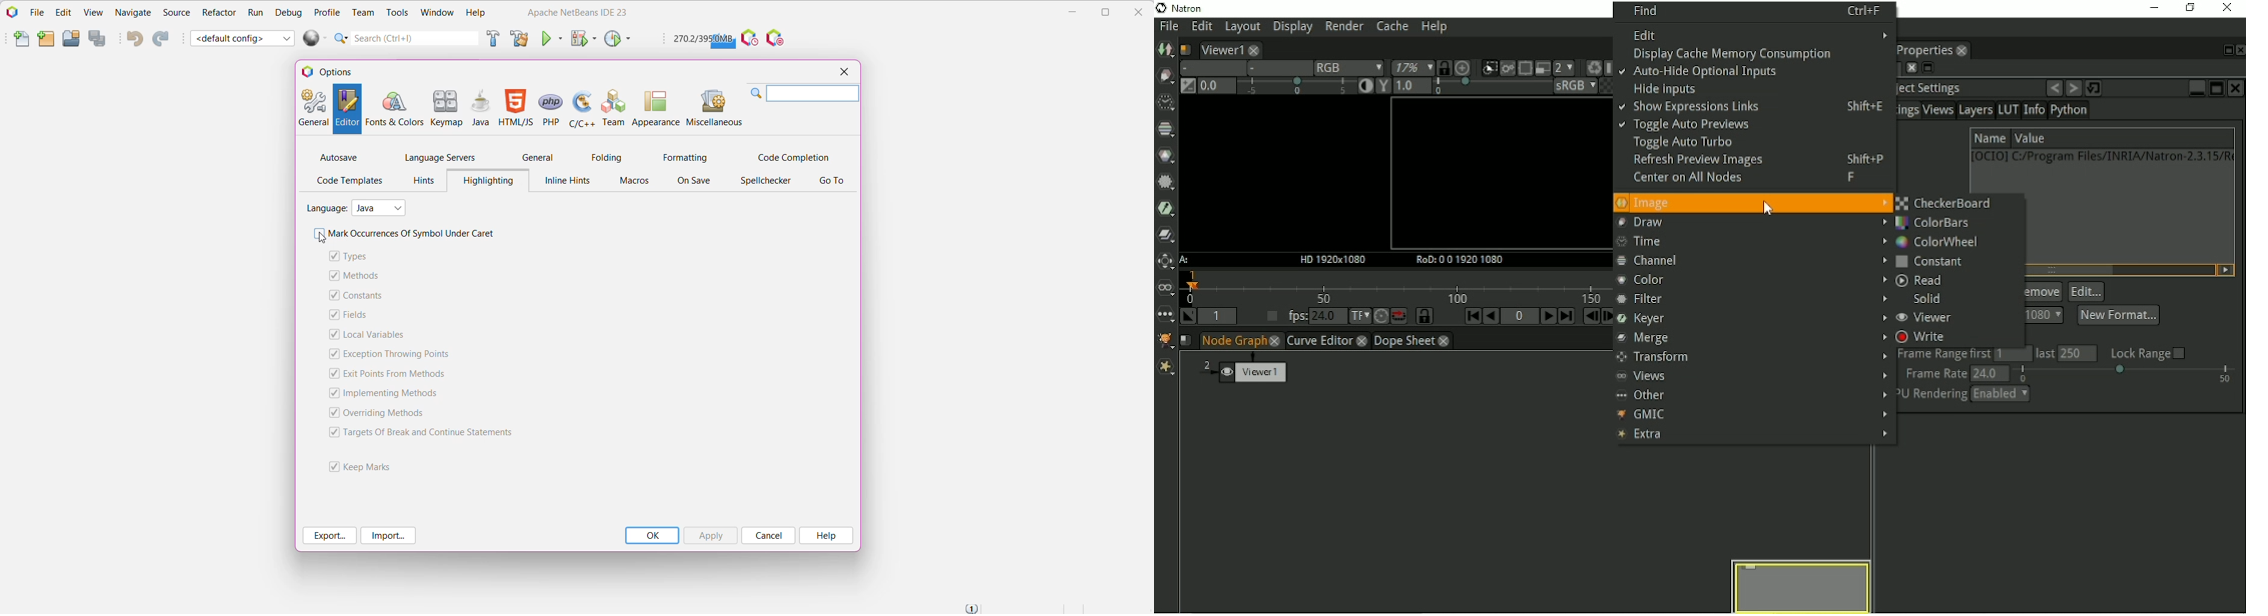 Image resolution: width=2268 pixels, height=616 pixels. I want to click on Filter, so click(1749, 299).